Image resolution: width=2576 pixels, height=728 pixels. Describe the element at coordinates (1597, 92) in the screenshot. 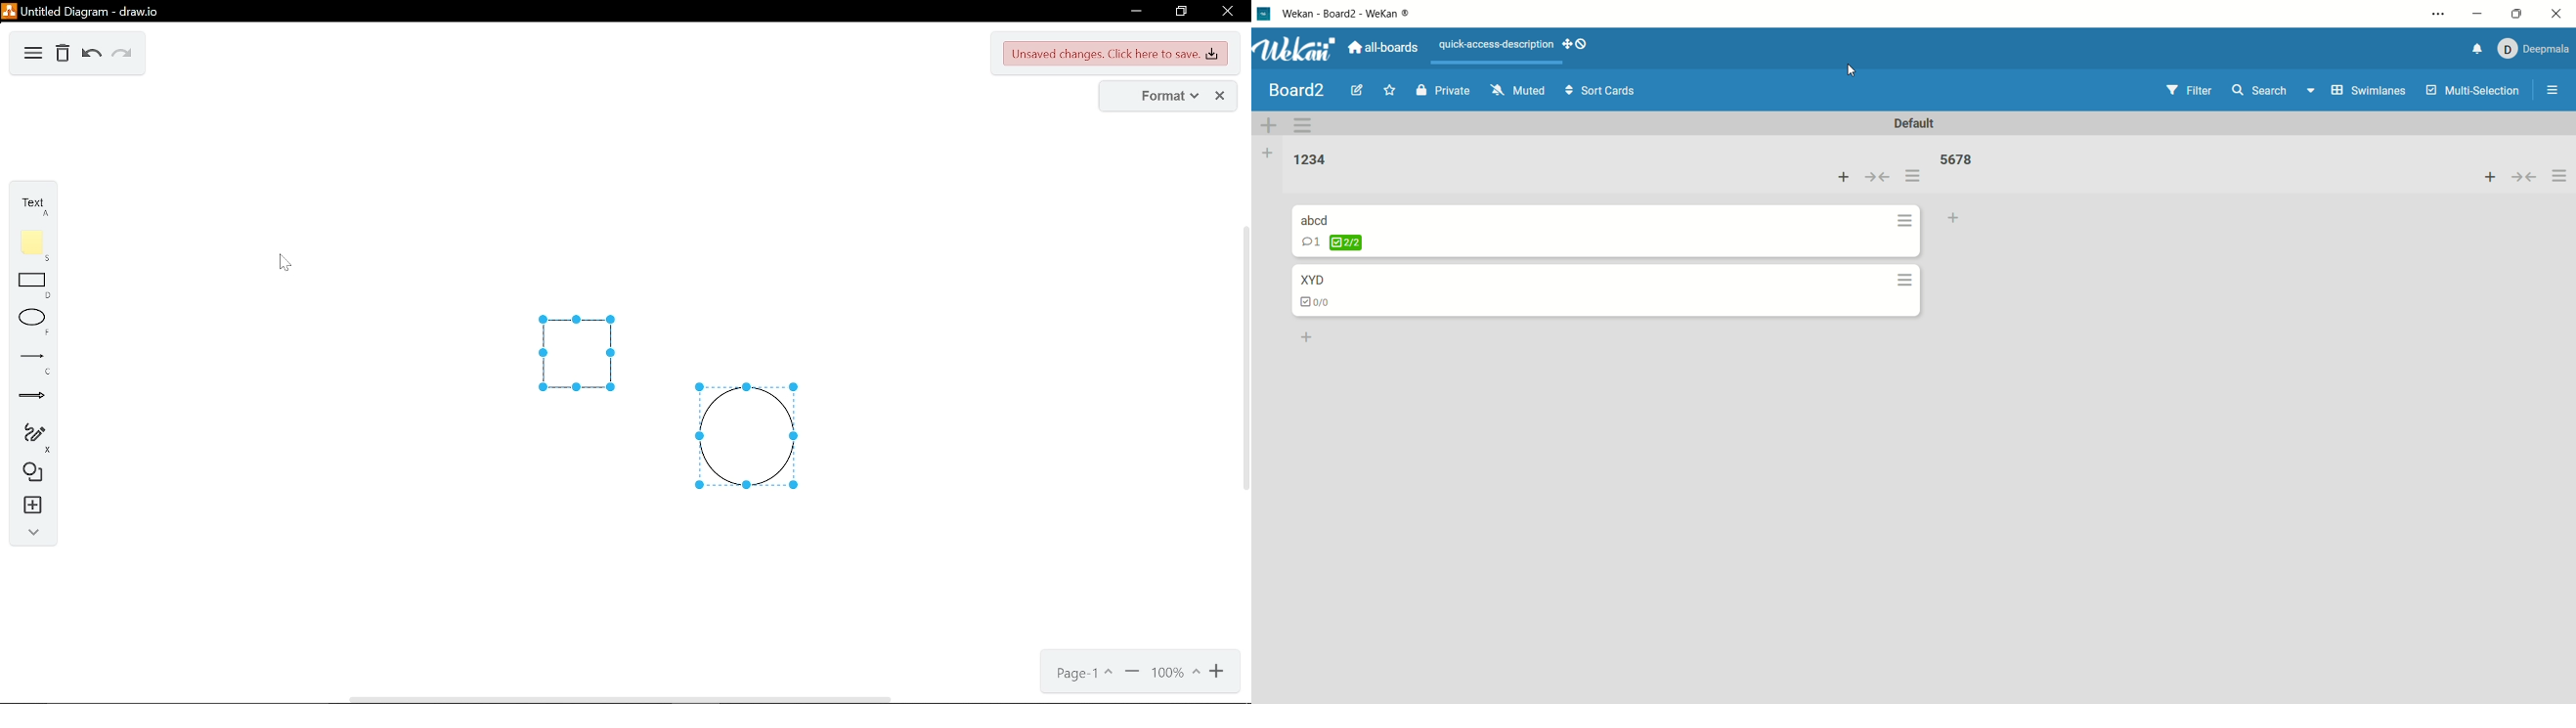

I see `sort cards` at that location.